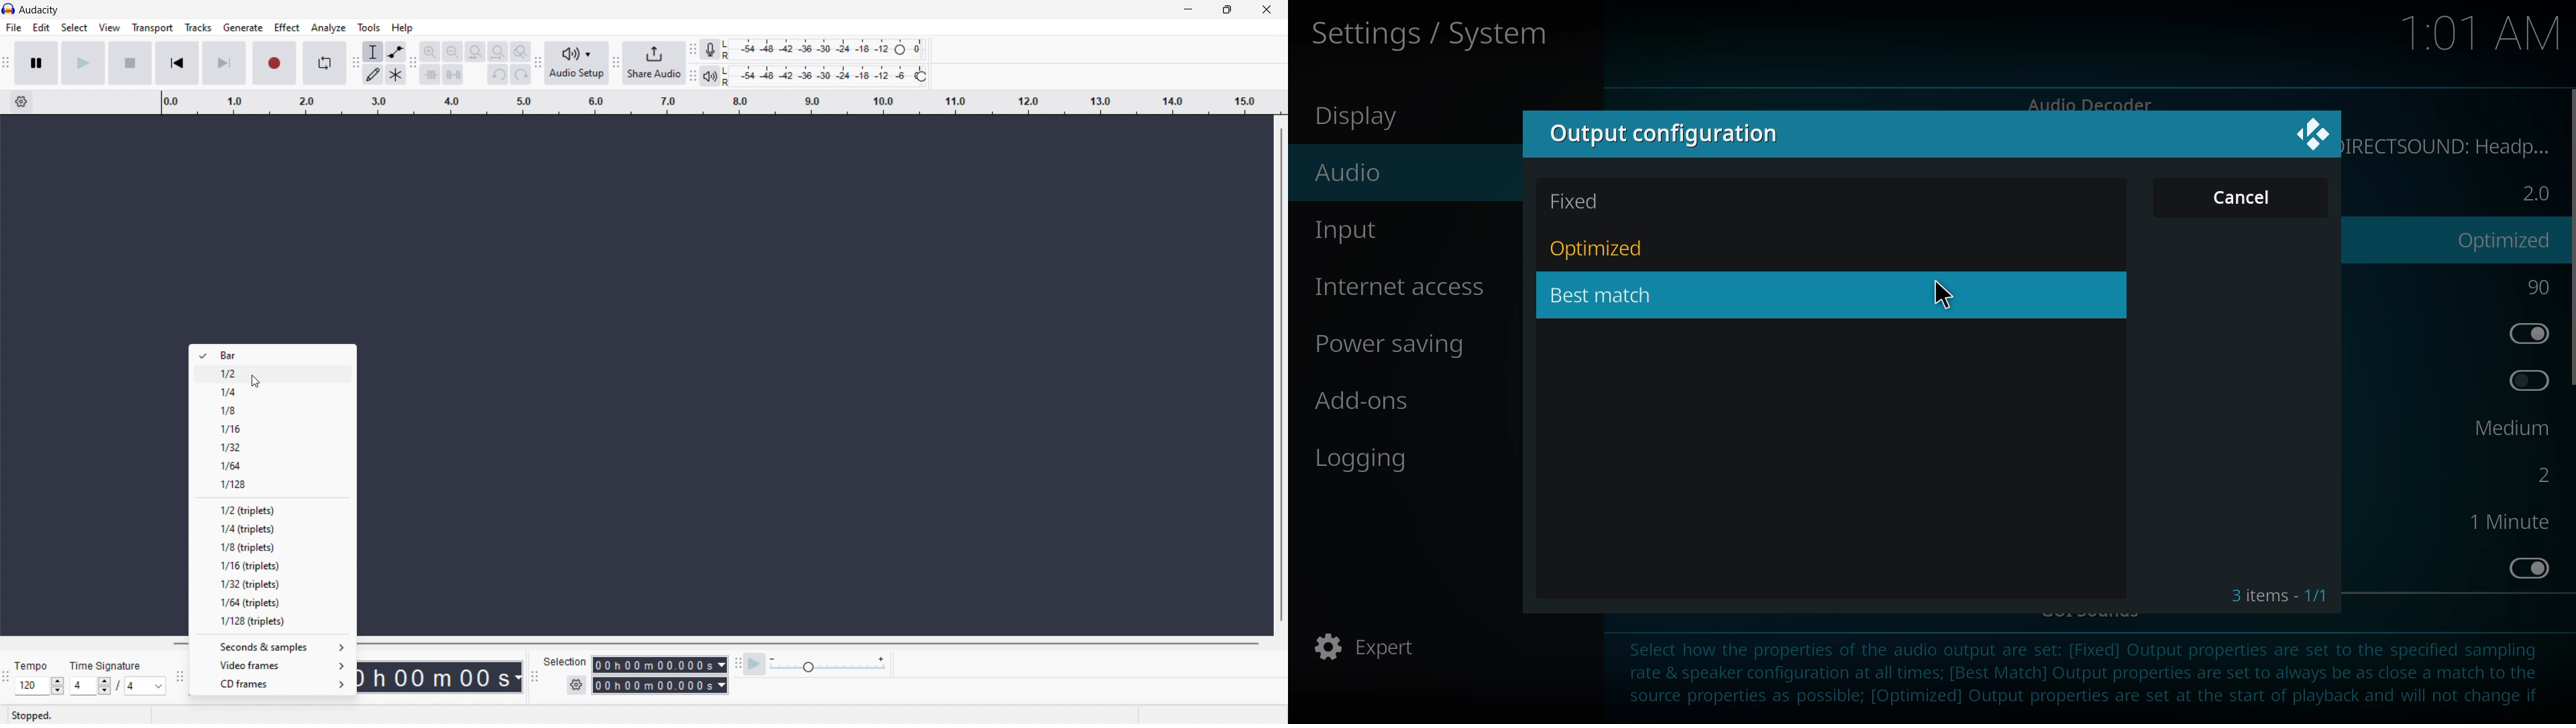 This screenshot has width=2576, height=728. I want to click on fit project to width, so click(498, 52).